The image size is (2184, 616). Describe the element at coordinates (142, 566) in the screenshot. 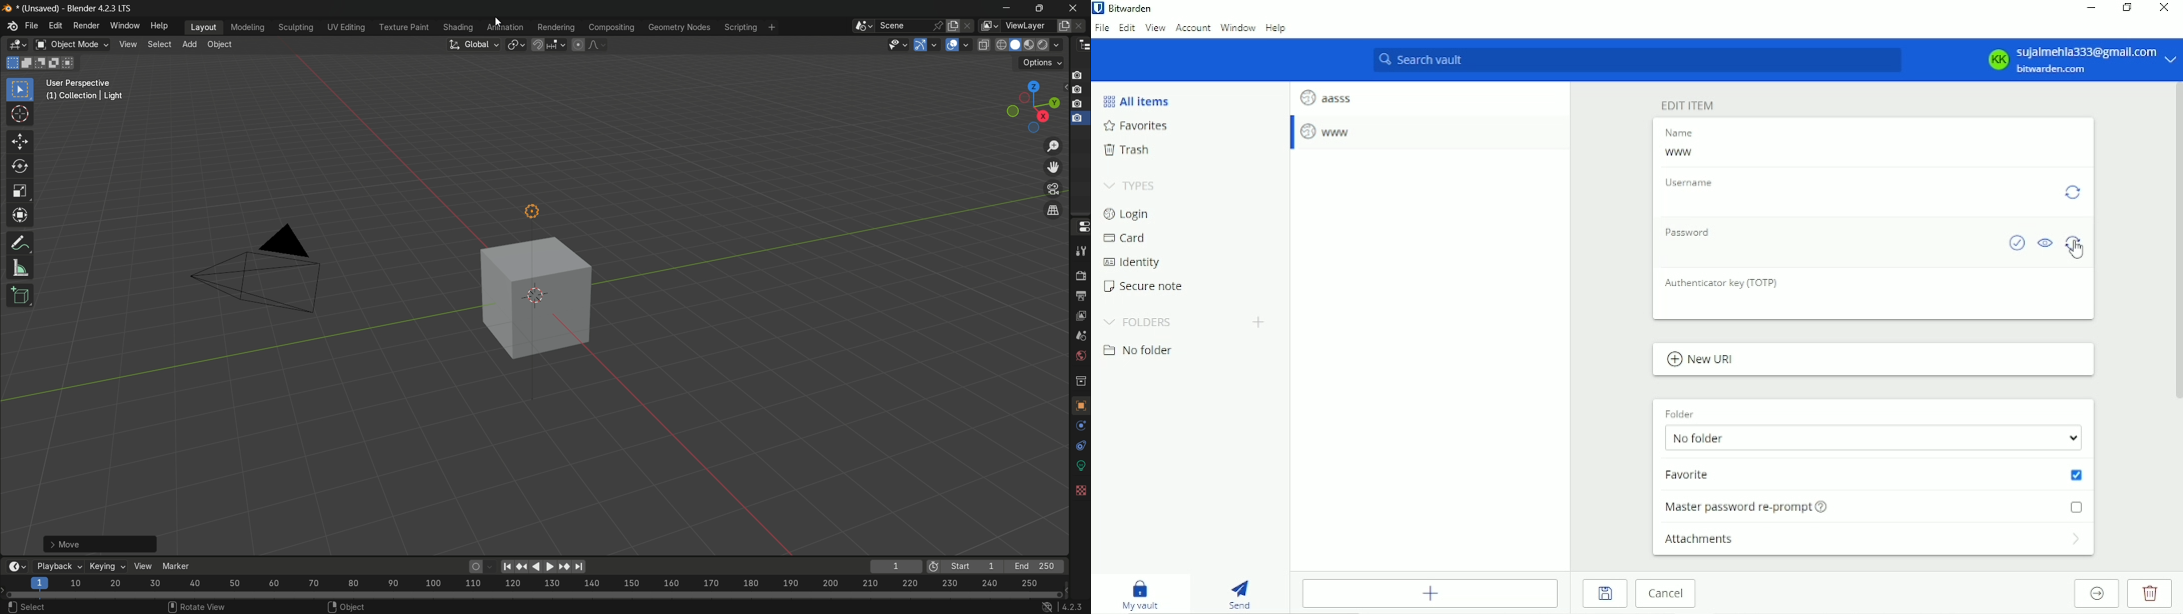

I see `view` at that location.